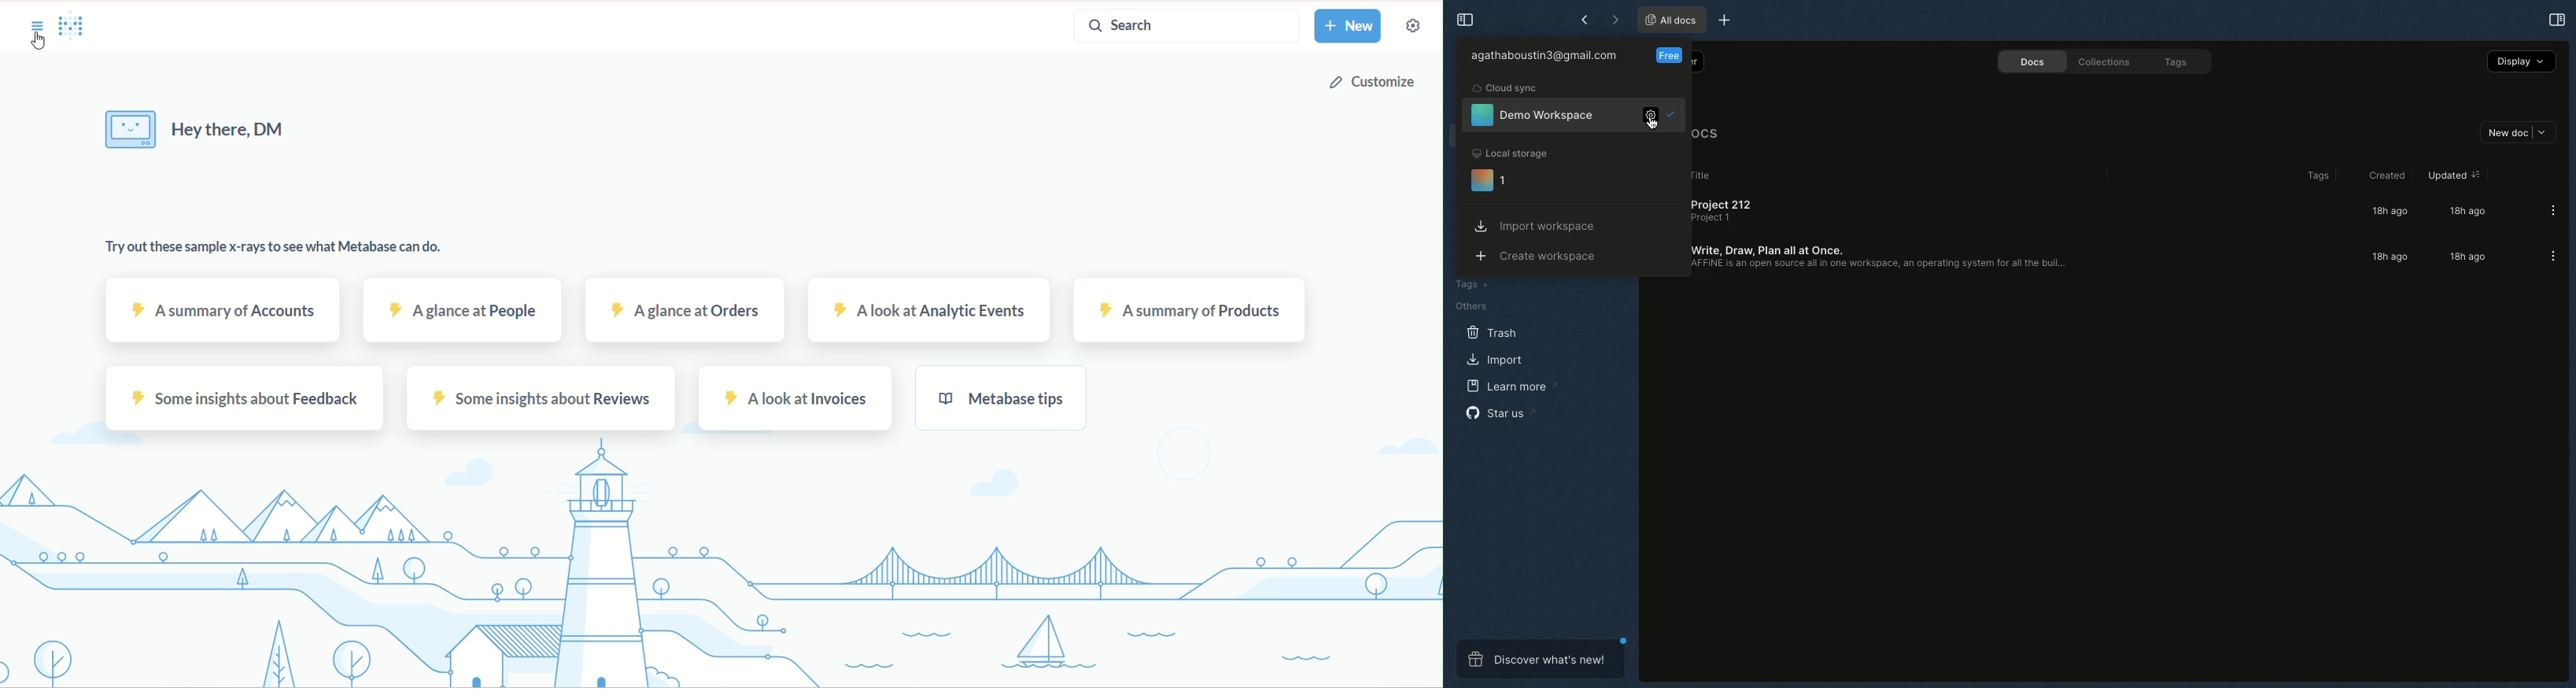  Describe the element at coordinates (37, 28) in the screenshot. I see `sidebar` at that location.